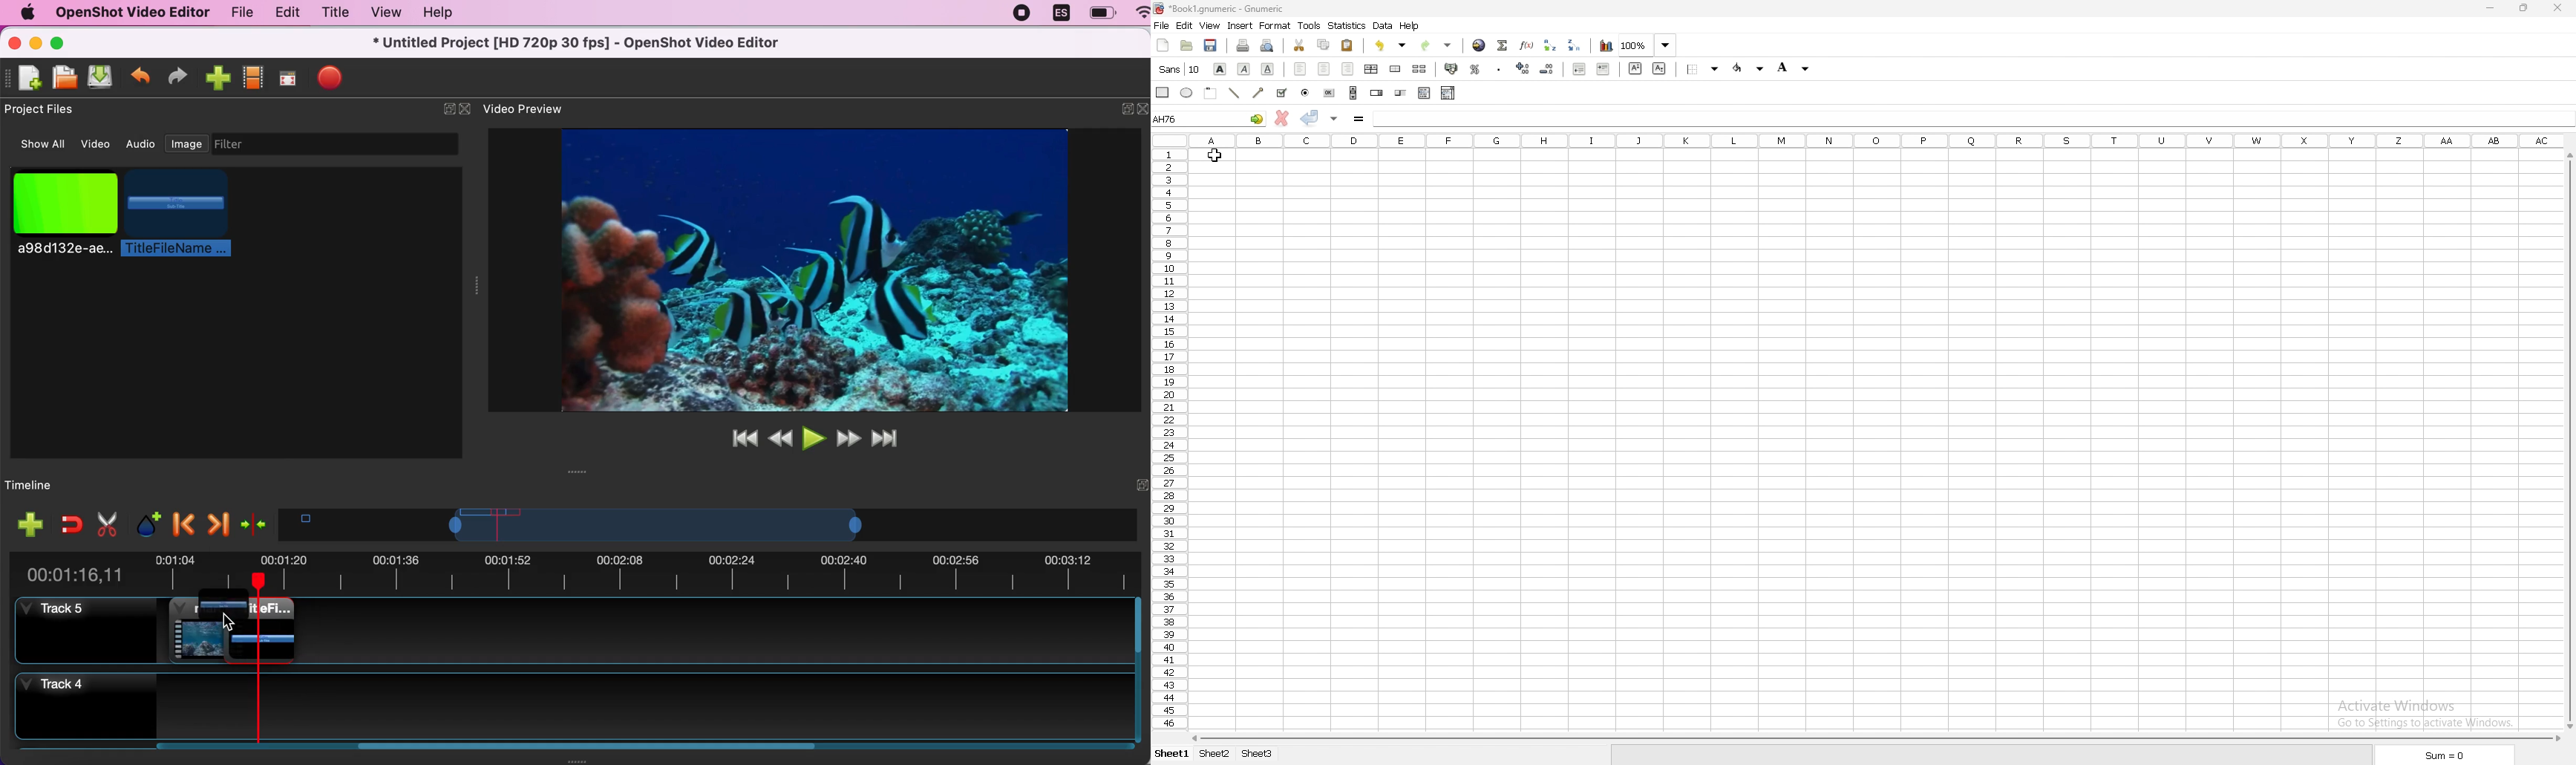 The height and width of the screenshot is (784, 2576). What do you see at coordinates (1793, 68) in the screenshot?
I see `foreground` at bounding box center [1793, 68].